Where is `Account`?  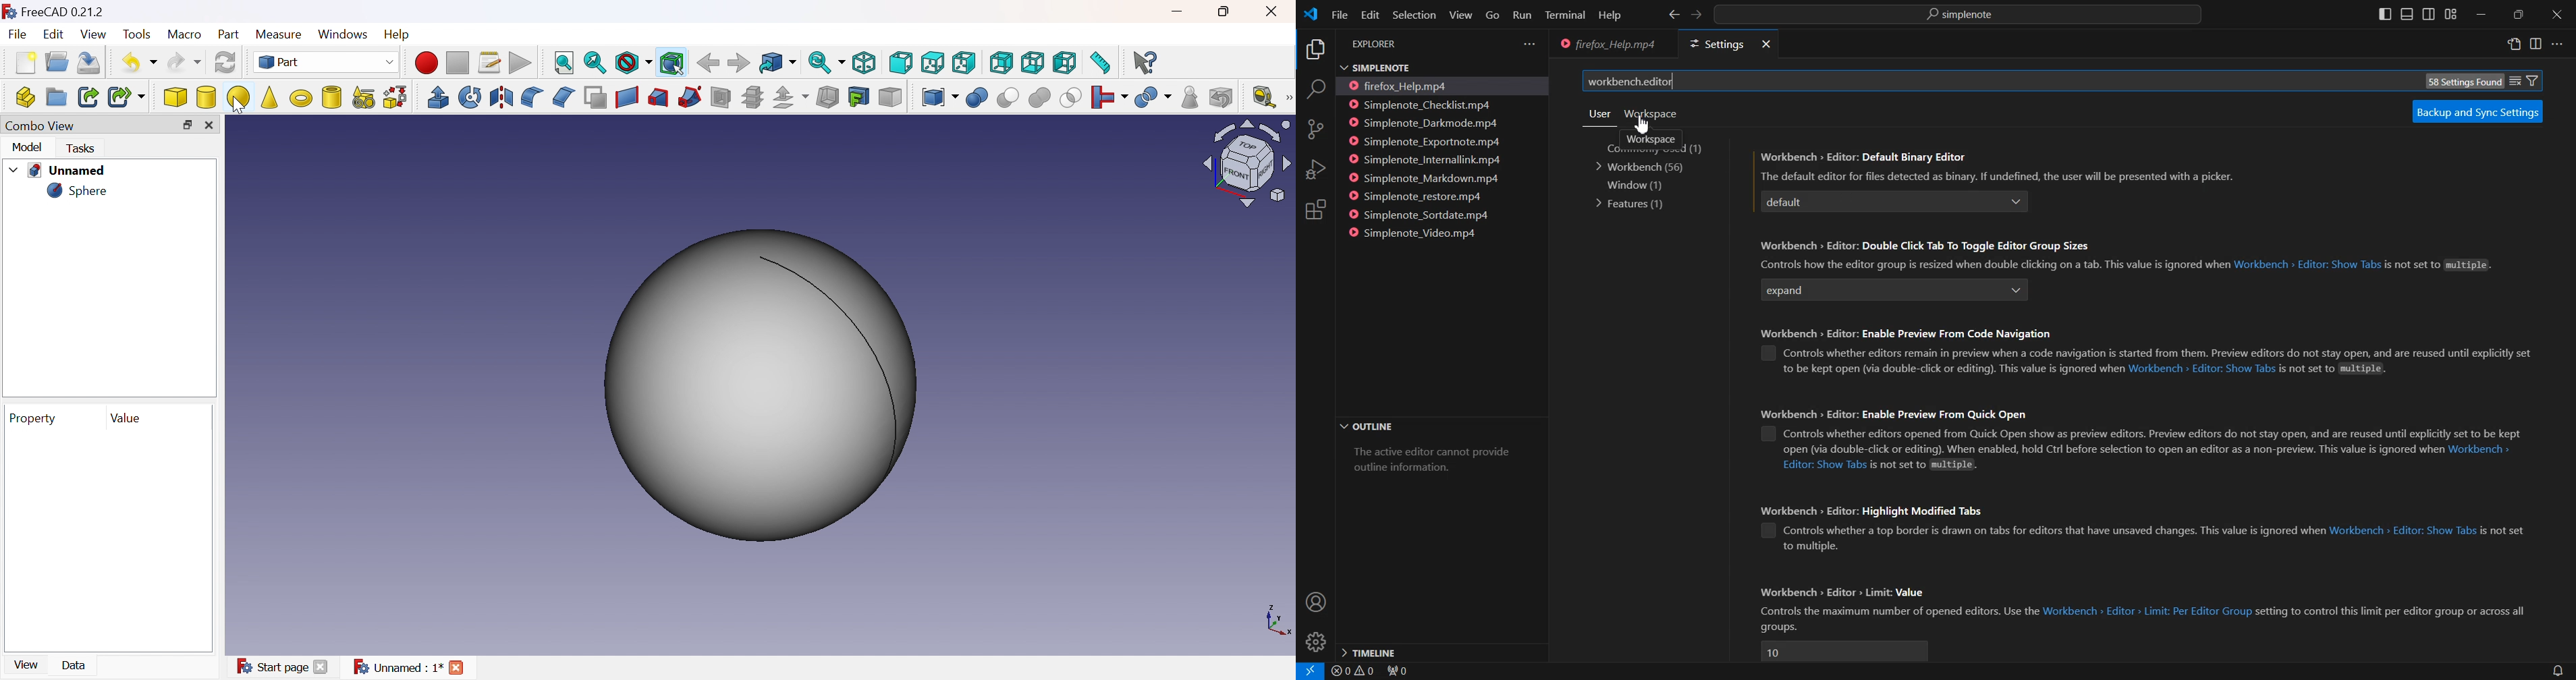 Account is located at coordinates (1314, 603).